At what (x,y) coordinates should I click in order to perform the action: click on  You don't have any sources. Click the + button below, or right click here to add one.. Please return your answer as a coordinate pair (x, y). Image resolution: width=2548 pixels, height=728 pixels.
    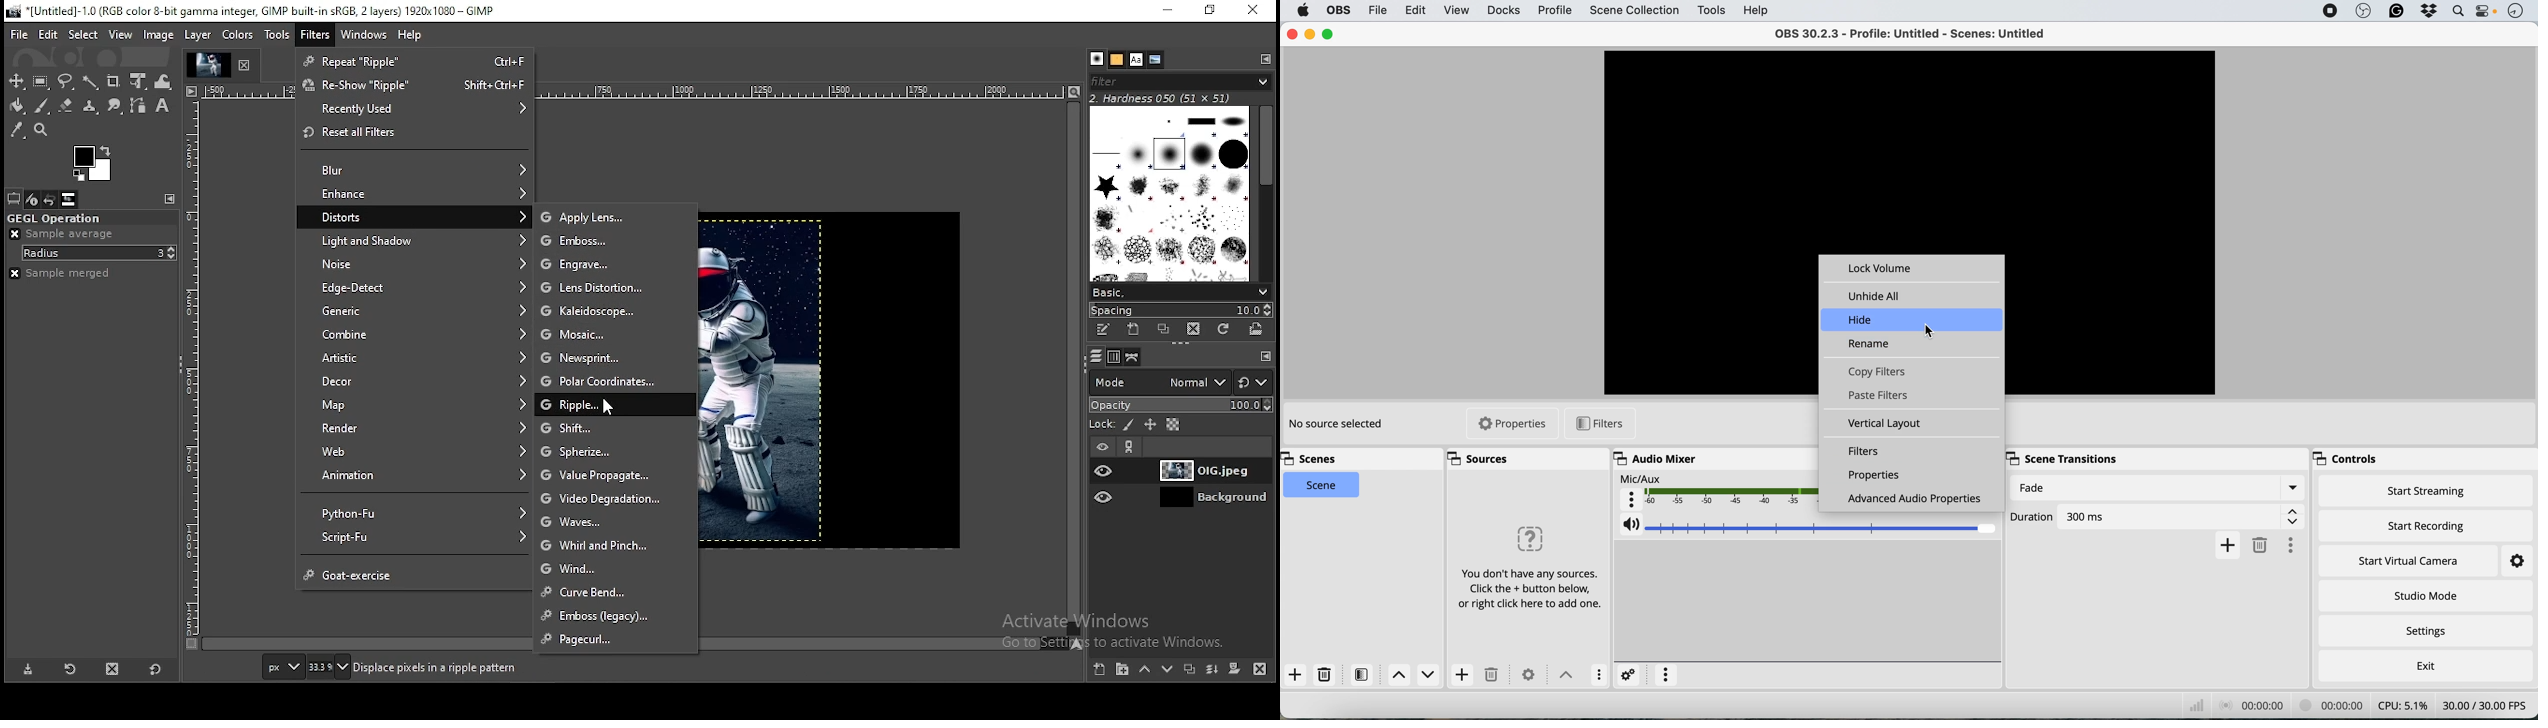
    Looking at the image, I should click on (1528, 568).